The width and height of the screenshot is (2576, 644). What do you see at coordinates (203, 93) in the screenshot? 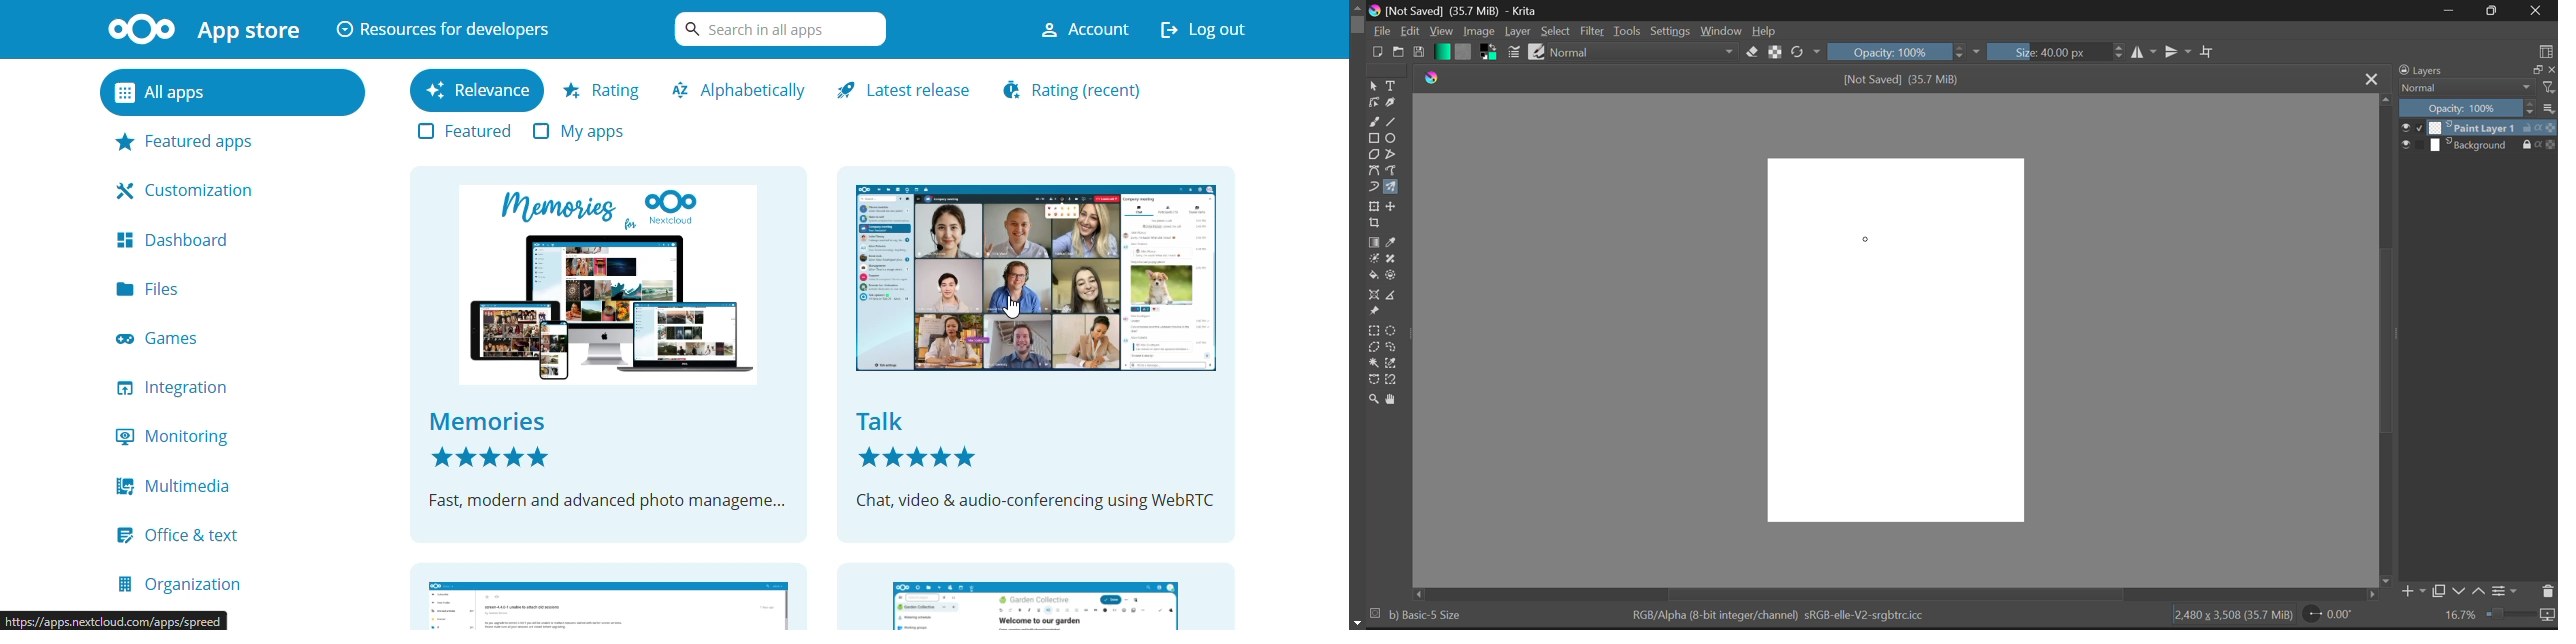
I see `all apps` at bounding box center [203, 93].